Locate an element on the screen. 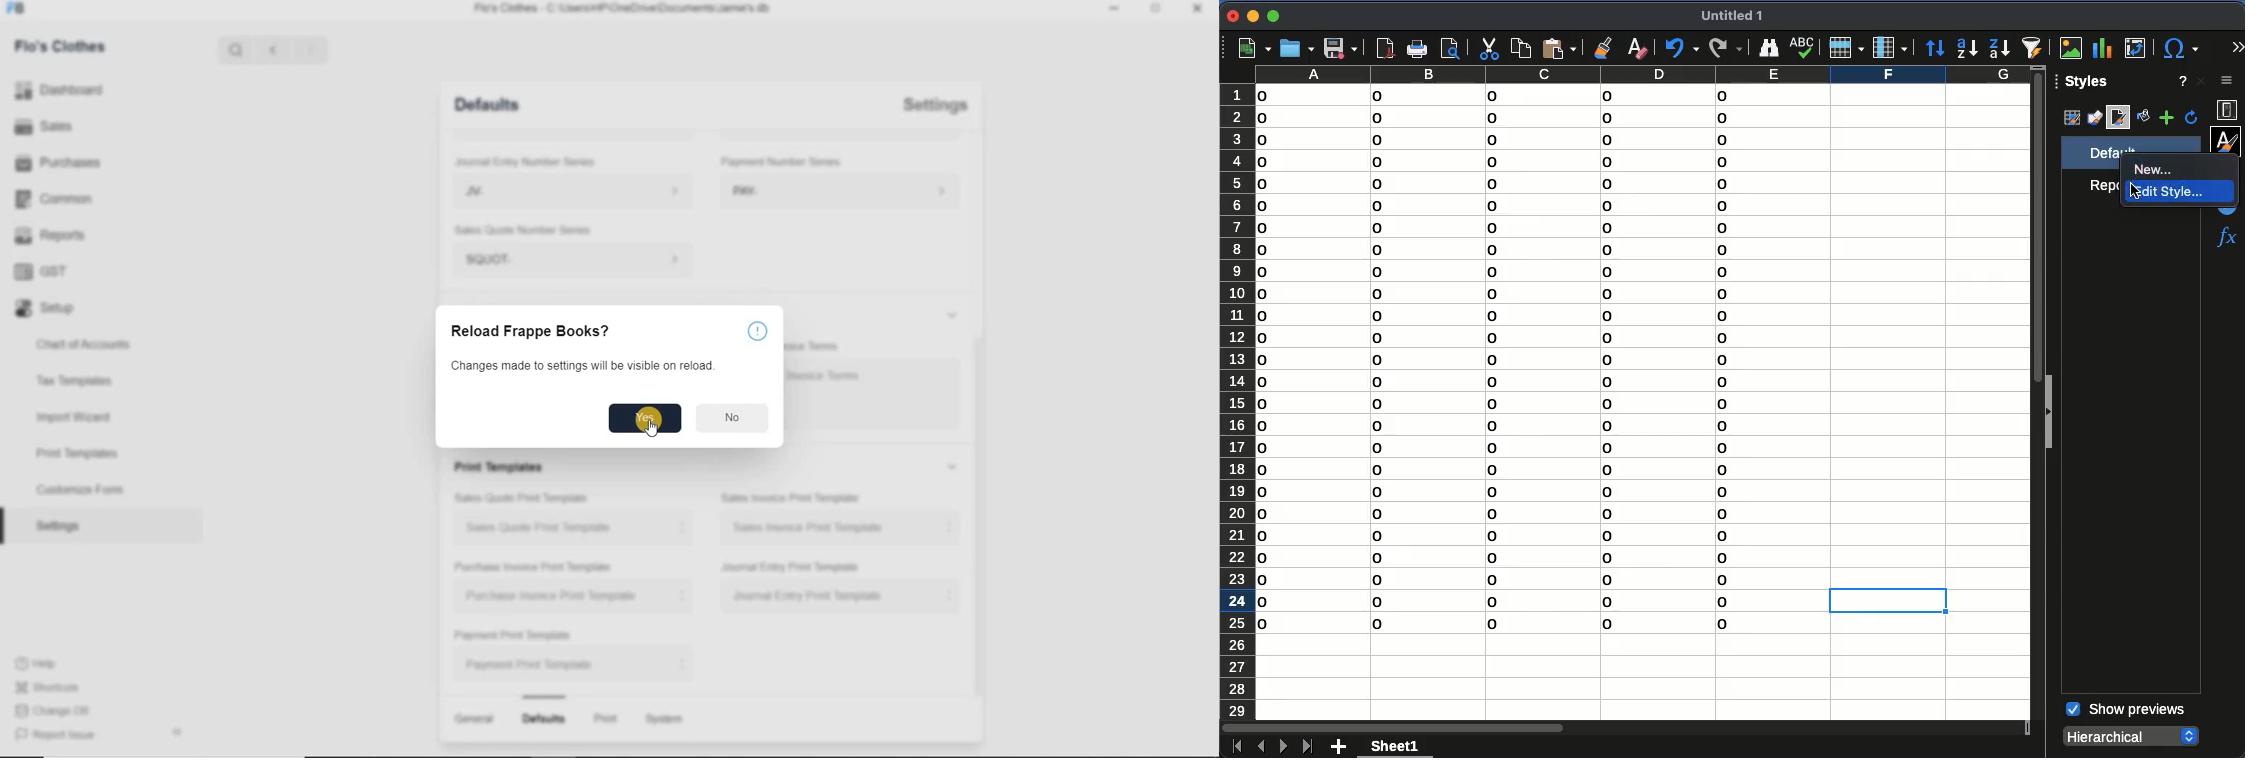  refresh is located at coordinates (2192, 118).